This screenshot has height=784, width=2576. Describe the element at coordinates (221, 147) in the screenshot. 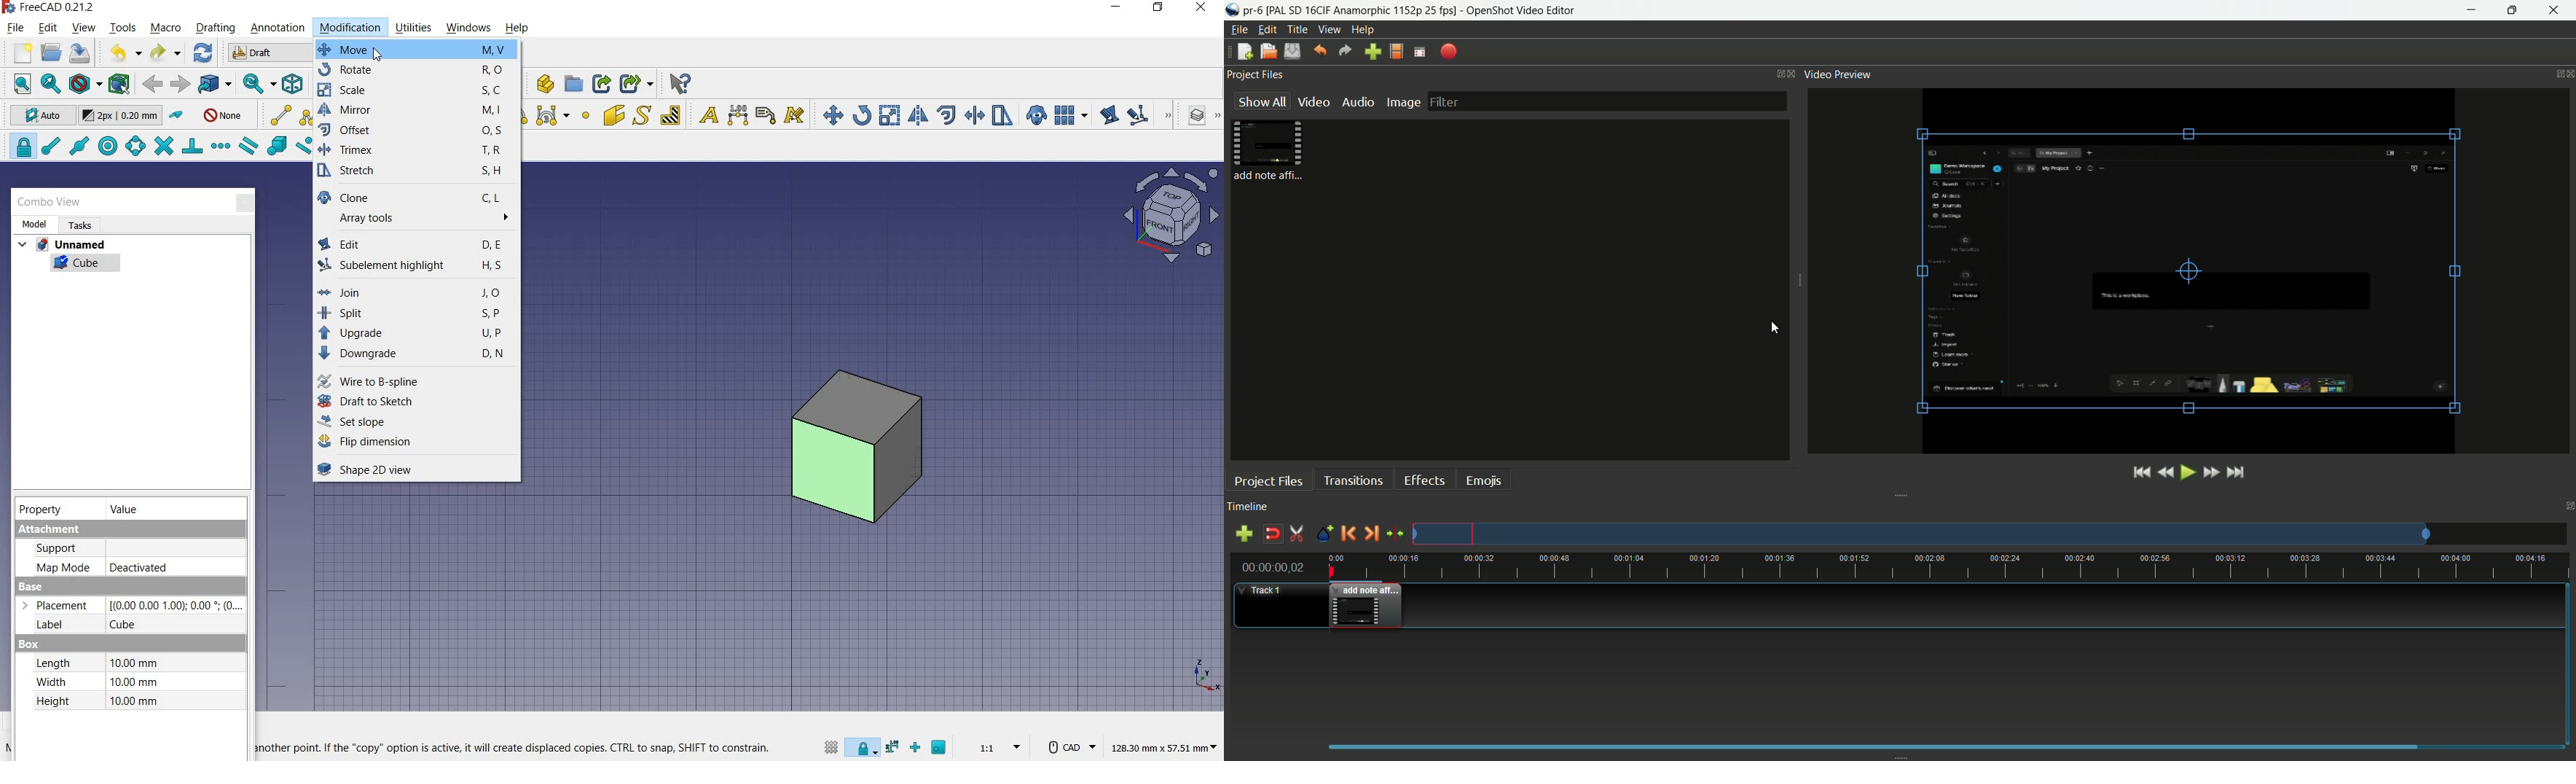

I see `snap extension` at that location.